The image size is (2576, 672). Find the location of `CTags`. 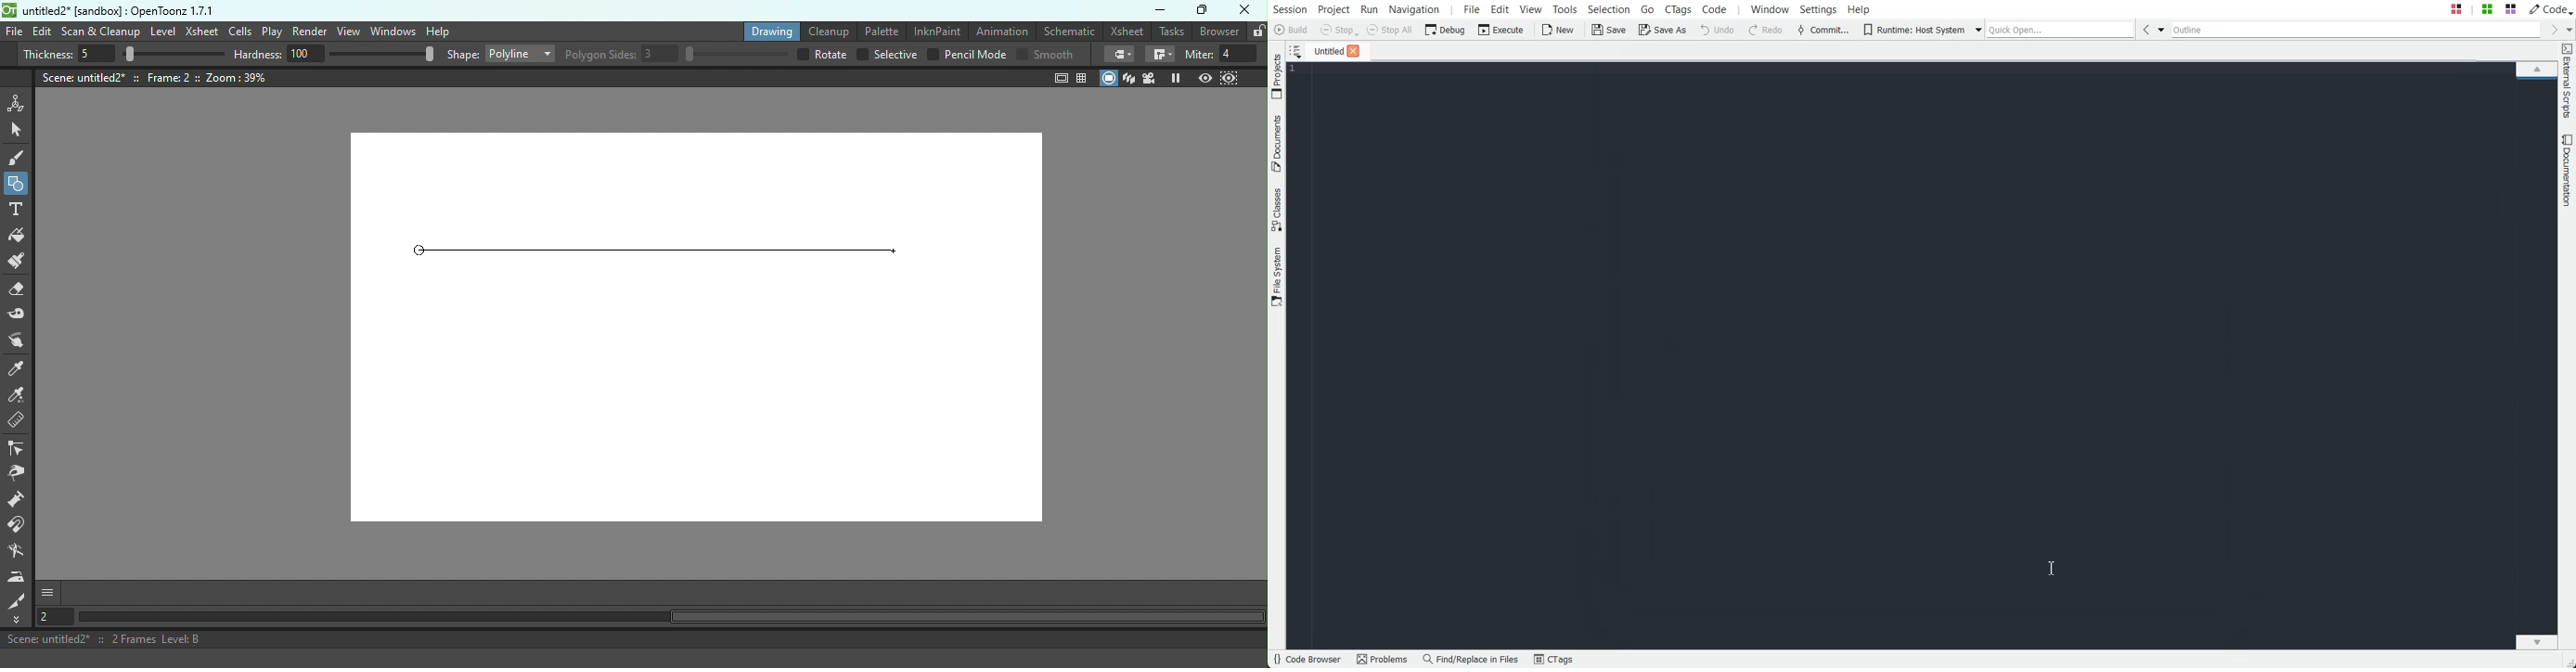

CTags is located at coordinates (1553, 660).